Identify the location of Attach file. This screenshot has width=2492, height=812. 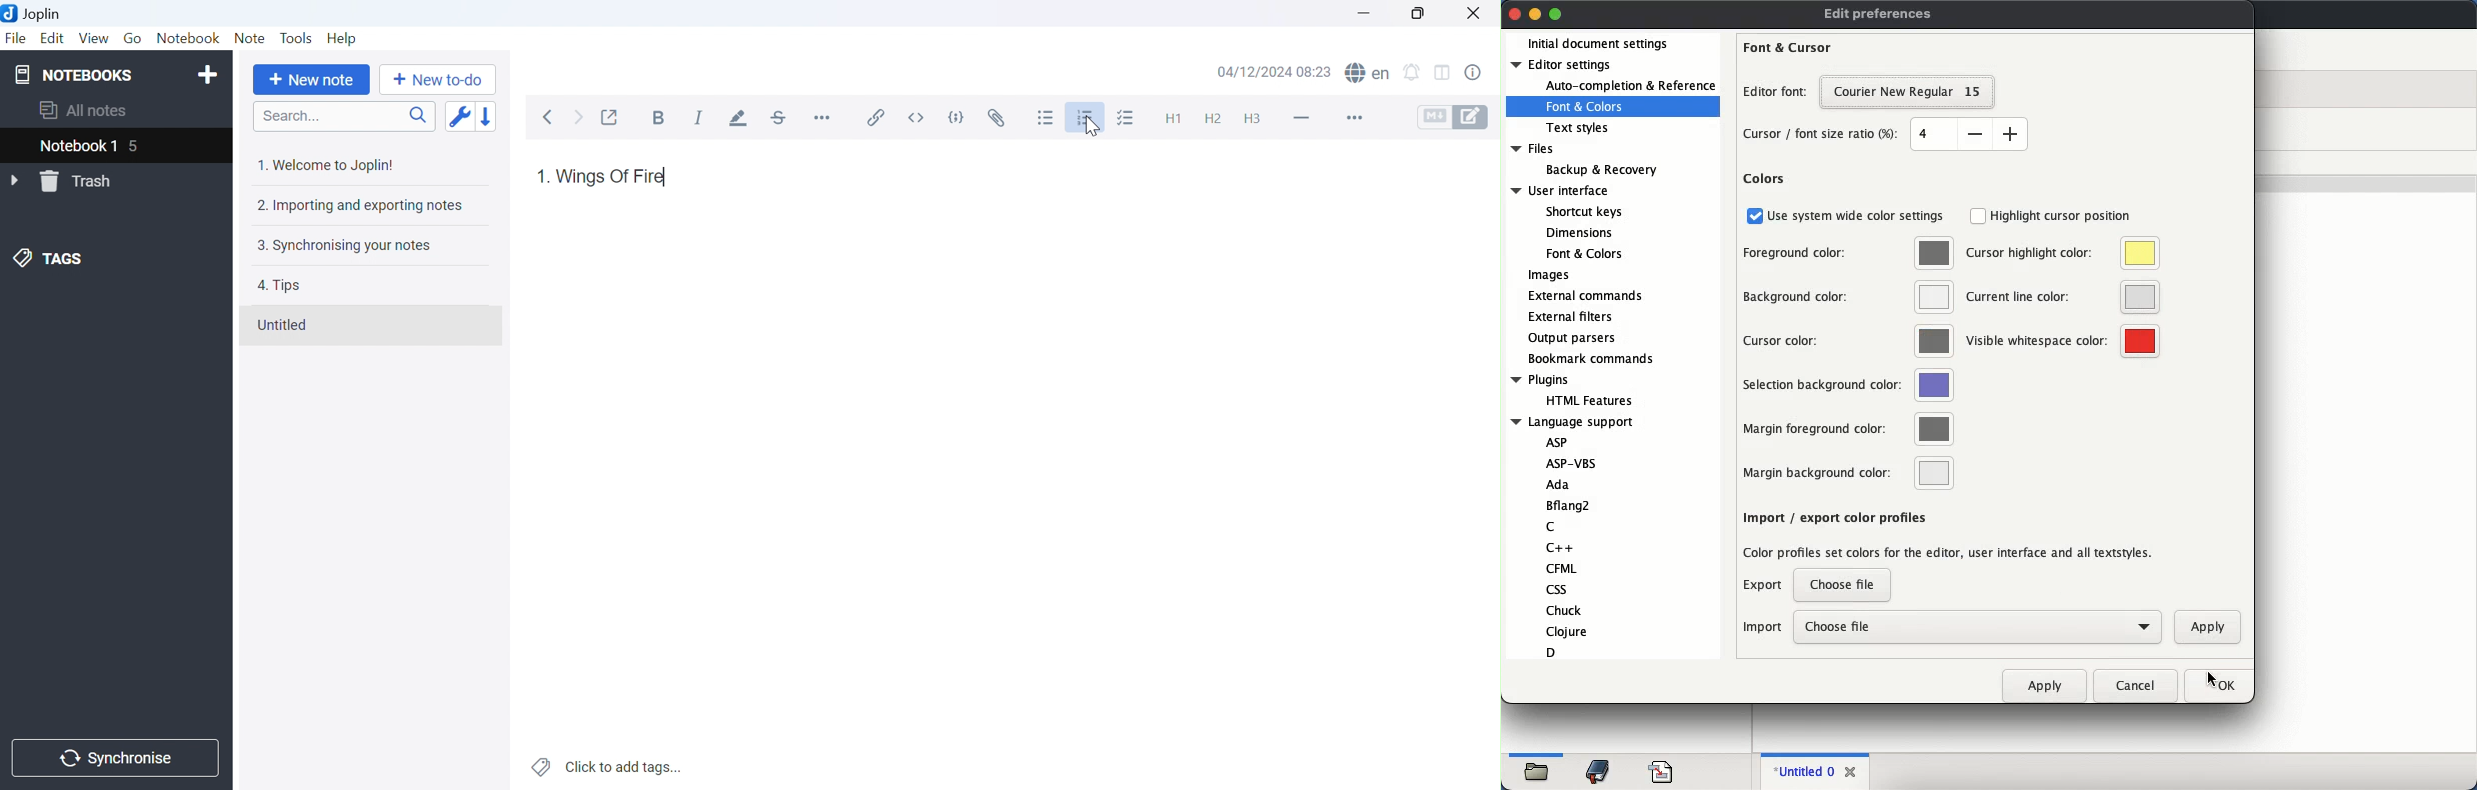
(996, 118).